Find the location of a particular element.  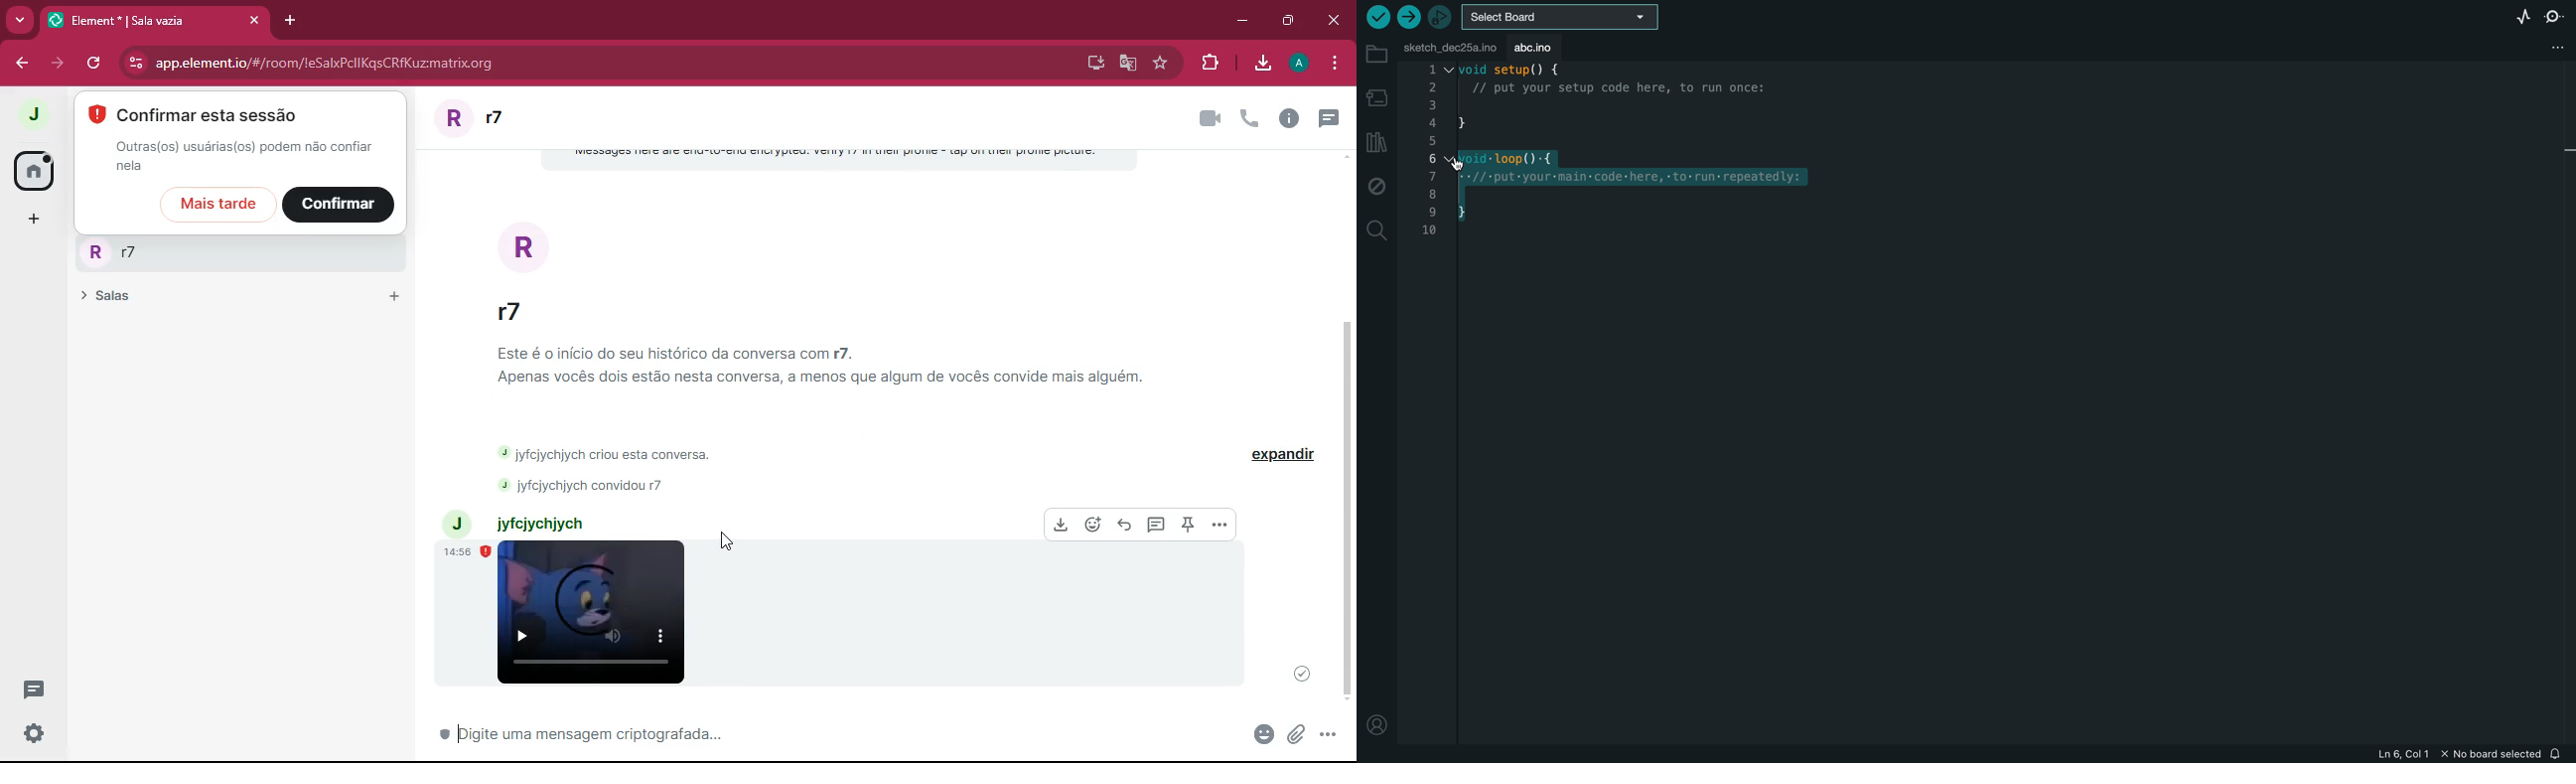

serial  plotter is located at coordinates (2523, 17).